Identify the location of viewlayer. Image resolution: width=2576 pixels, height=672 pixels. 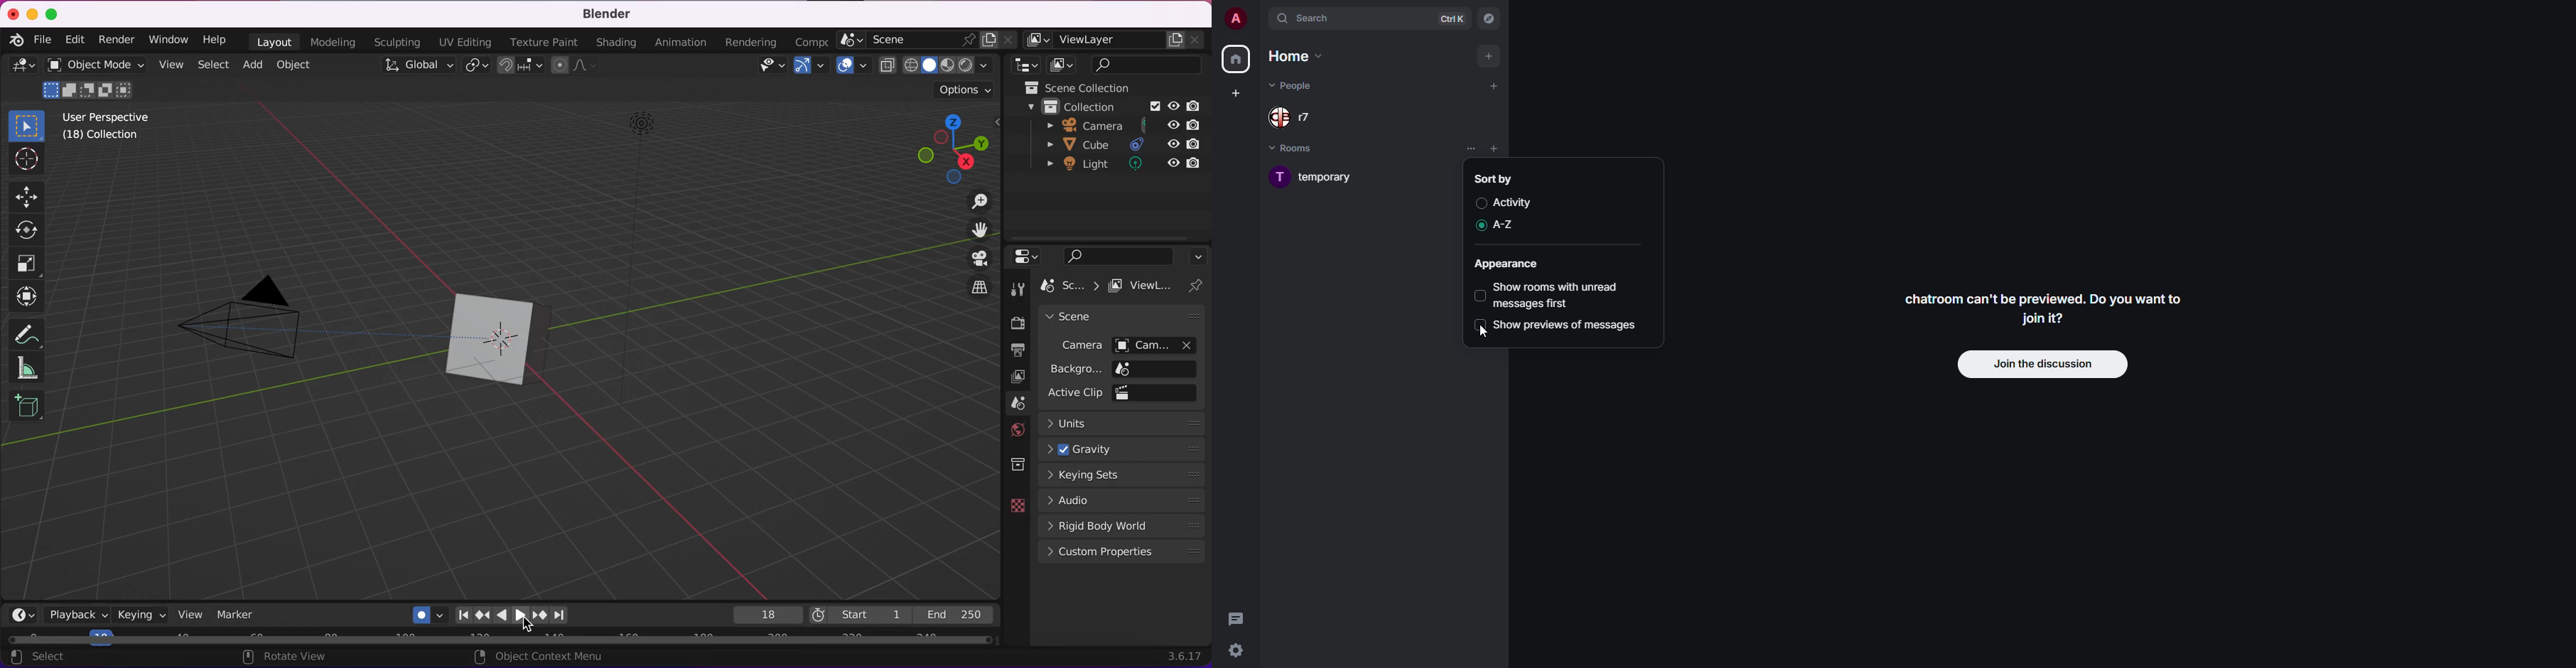
(1117, 40).